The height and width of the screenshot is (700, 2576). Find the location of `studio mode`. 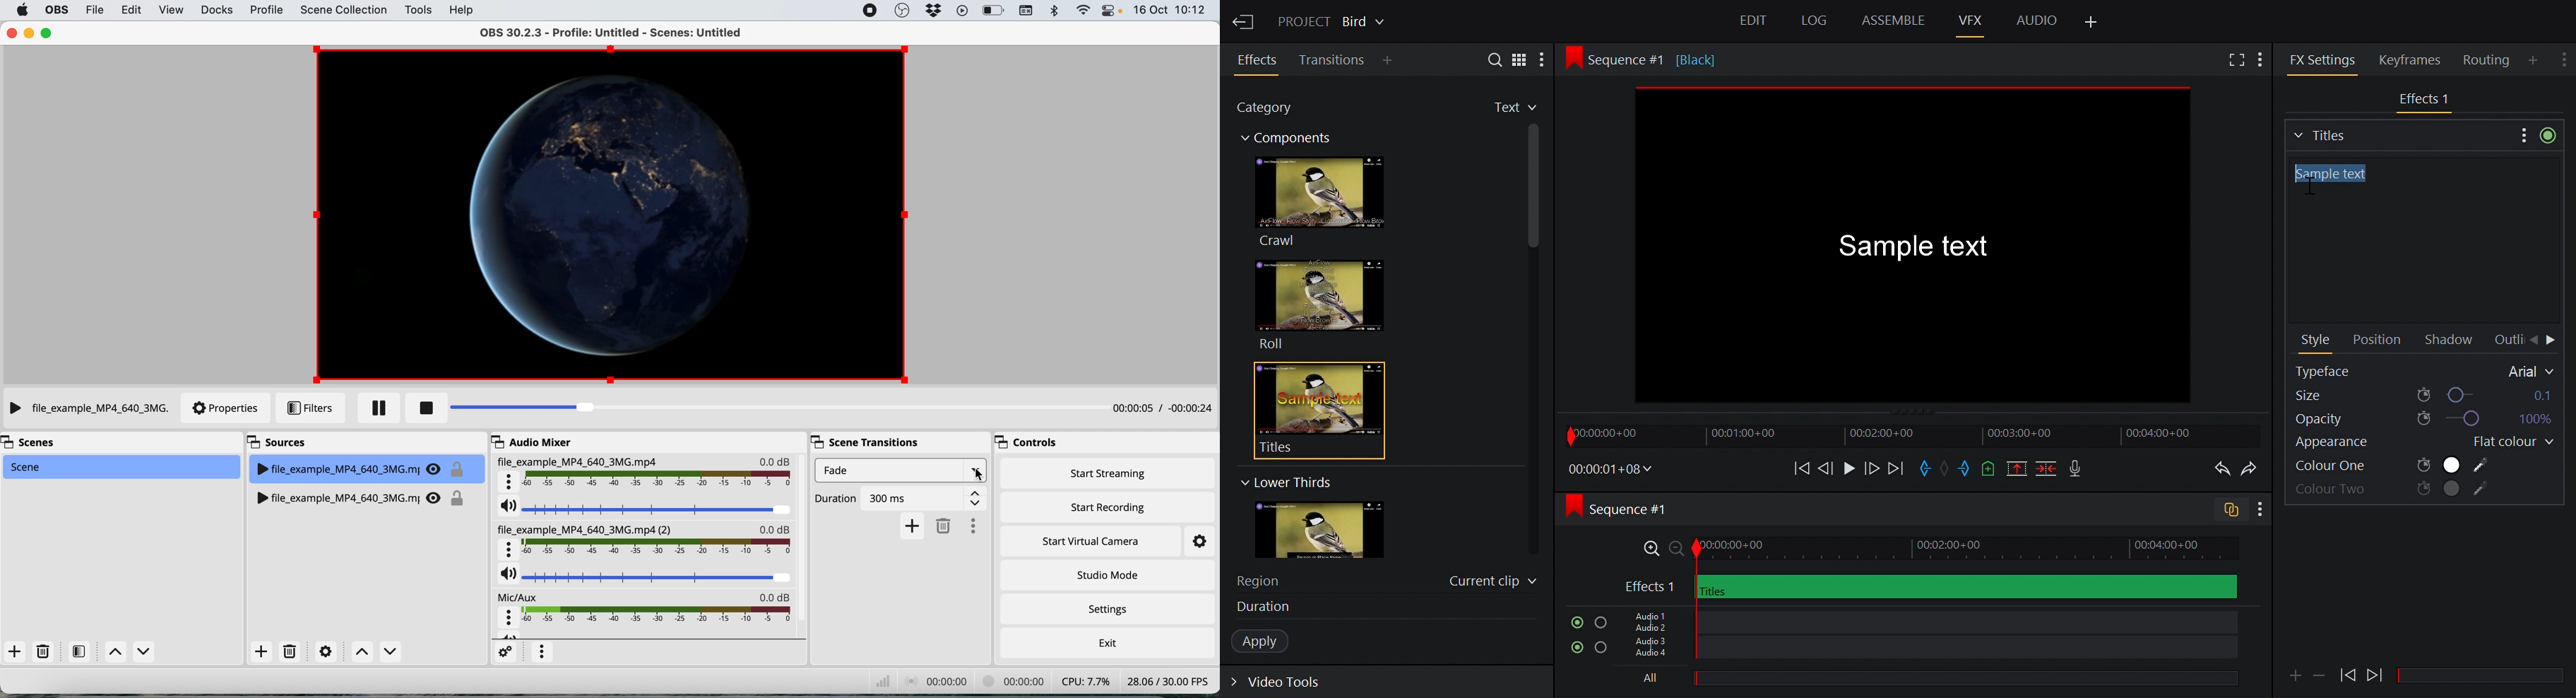

studio mode is located at coordinates (1108, 576).